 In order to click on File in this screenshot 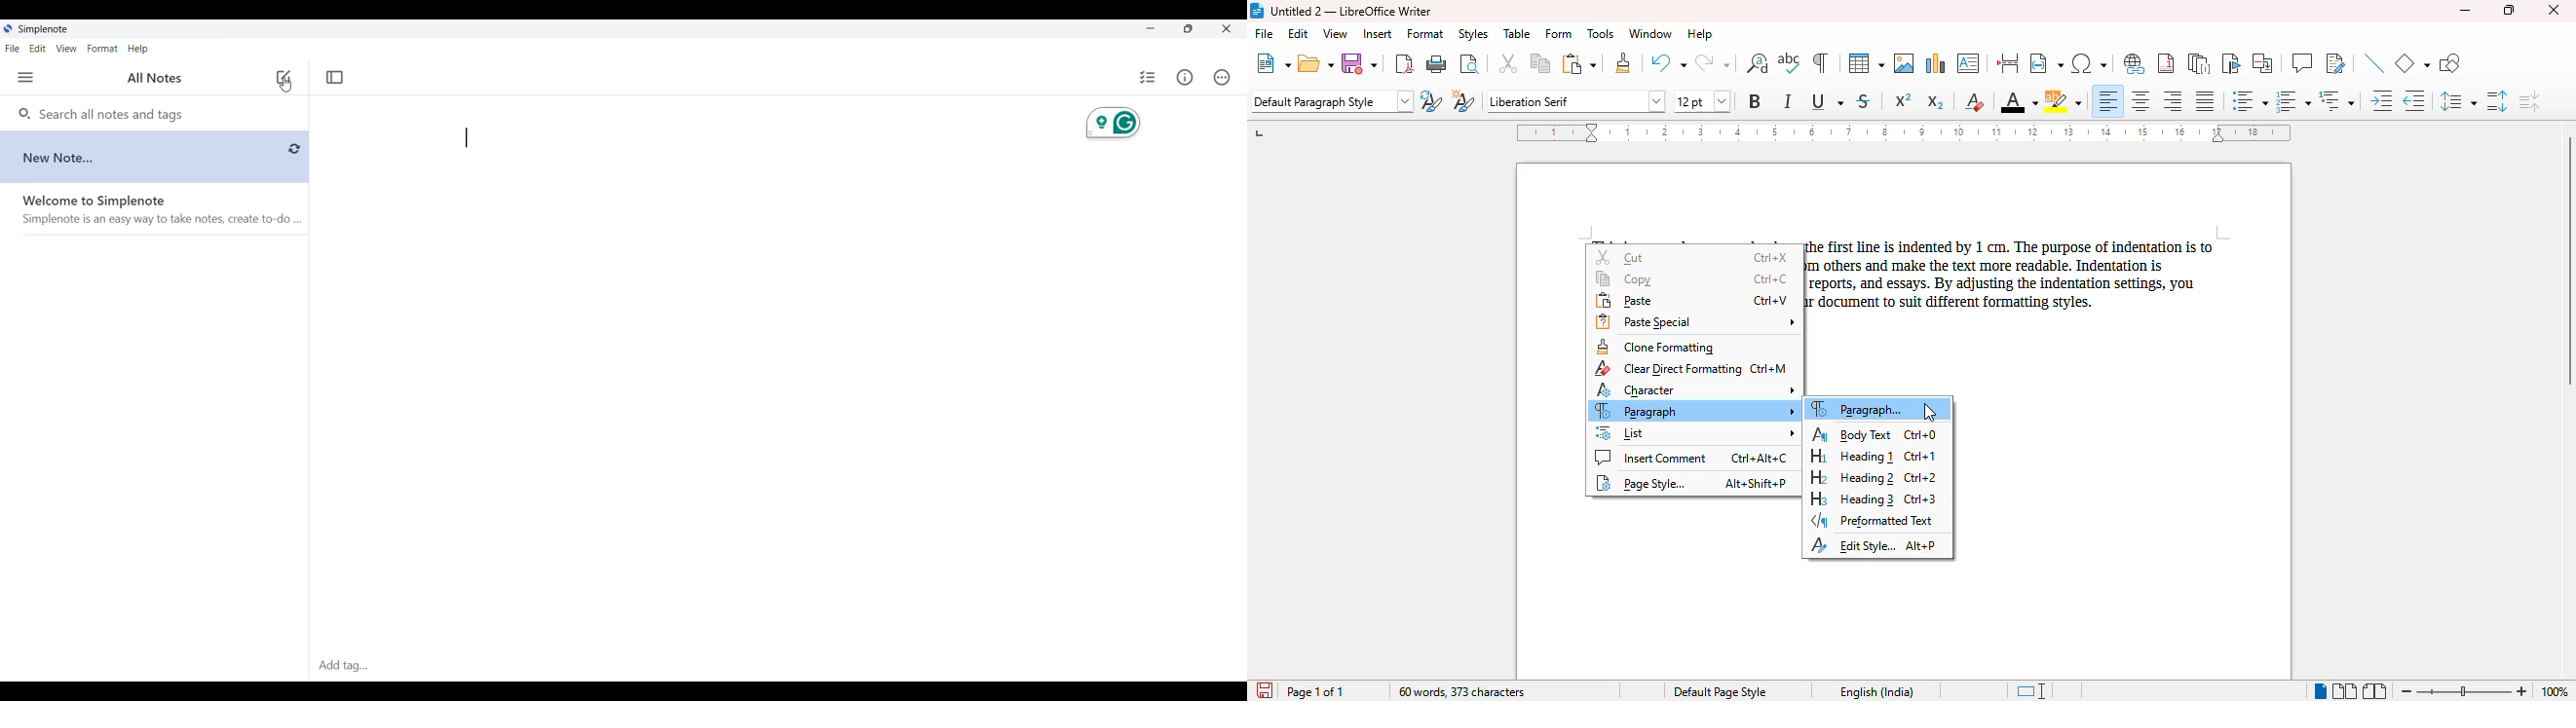, I will do `click(12, 49)`.